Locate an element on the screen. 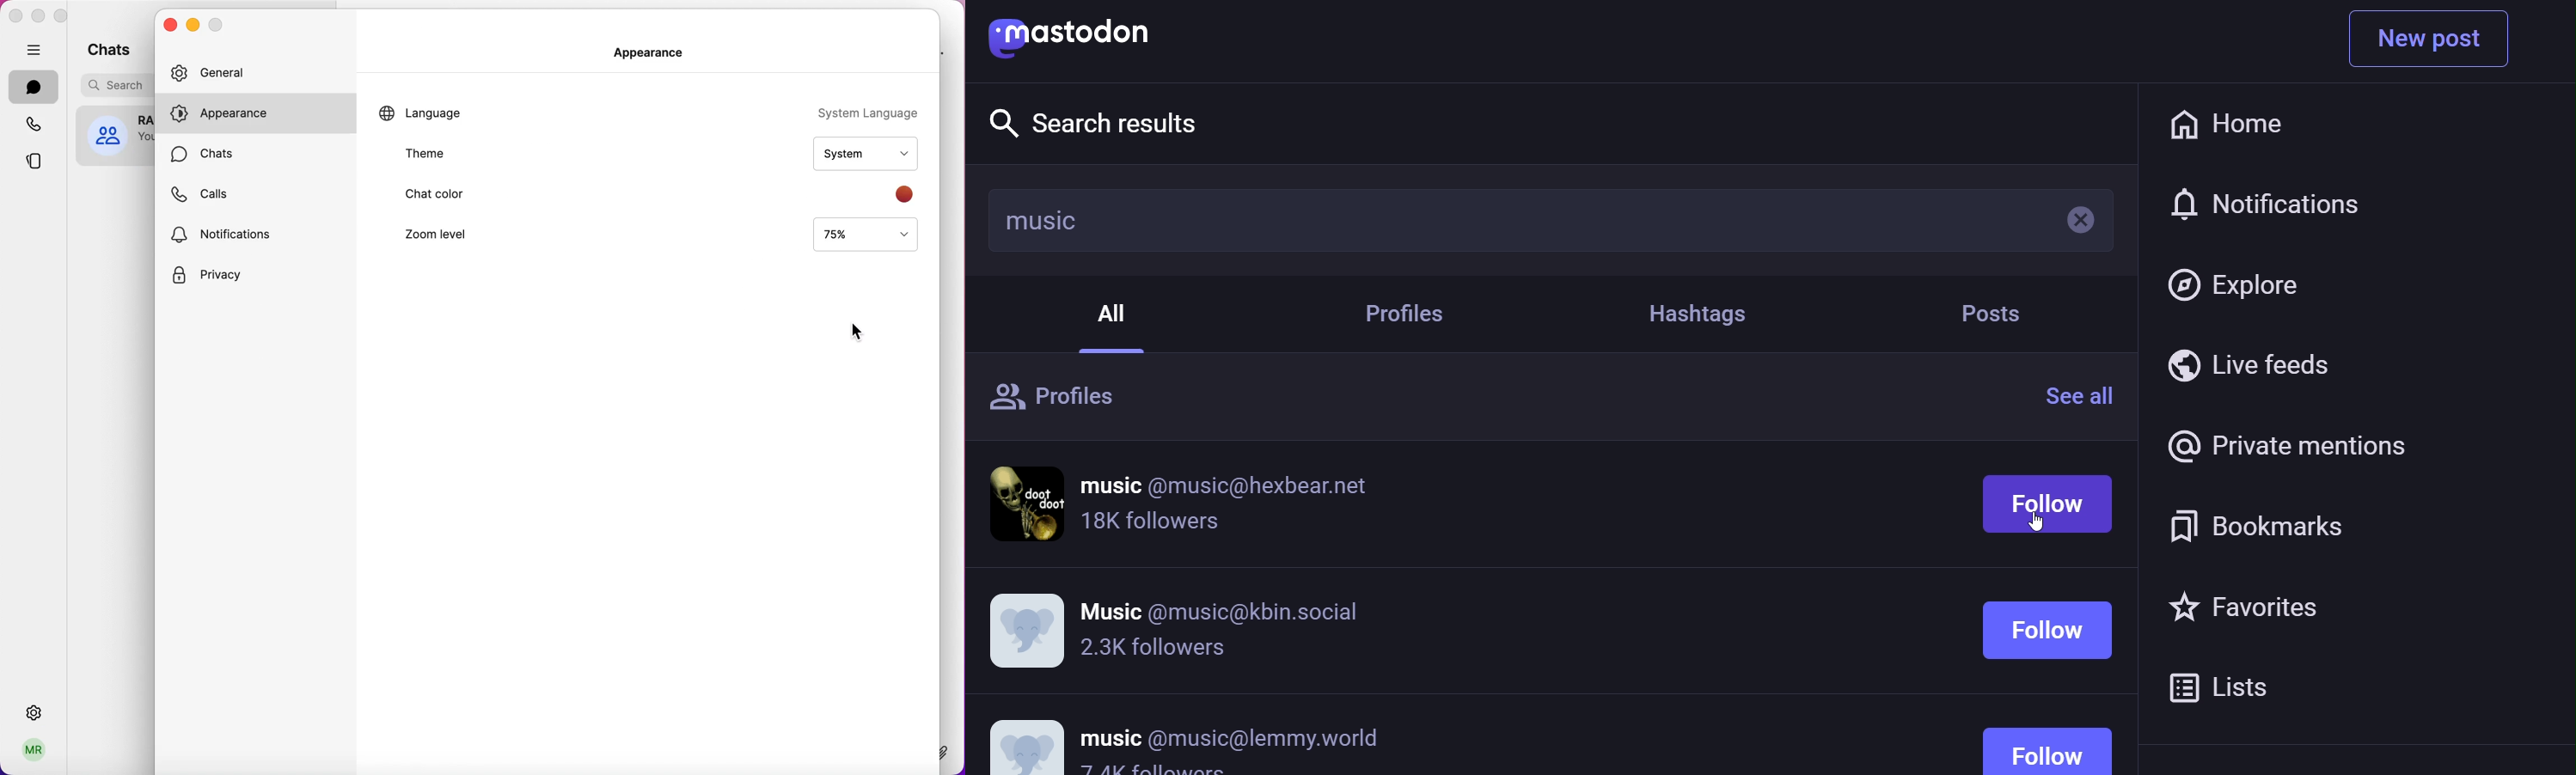 The image size is (2576, 784). see all is located at coordinates (2086, 395).